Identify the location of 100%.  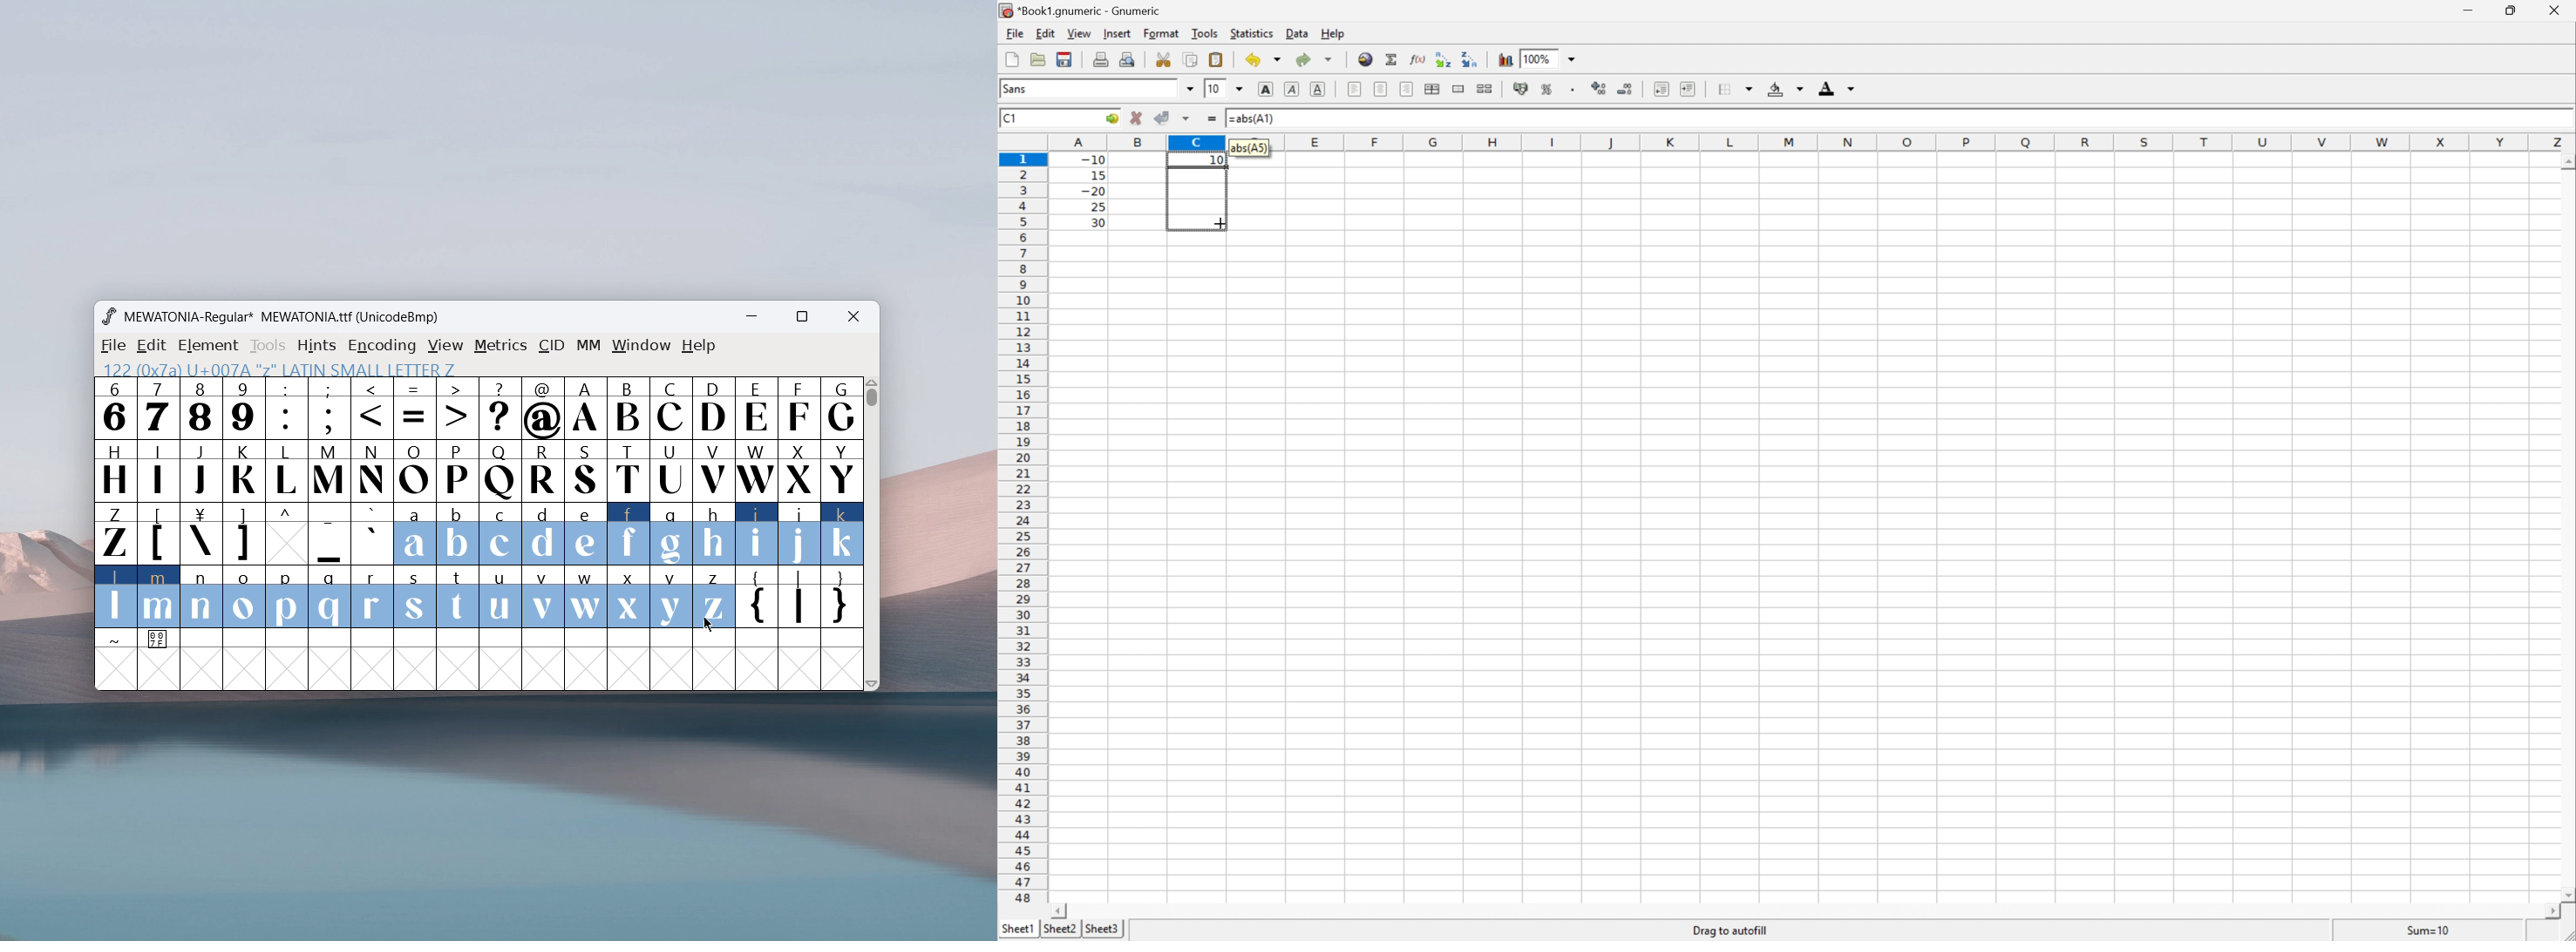
(1540, 58).